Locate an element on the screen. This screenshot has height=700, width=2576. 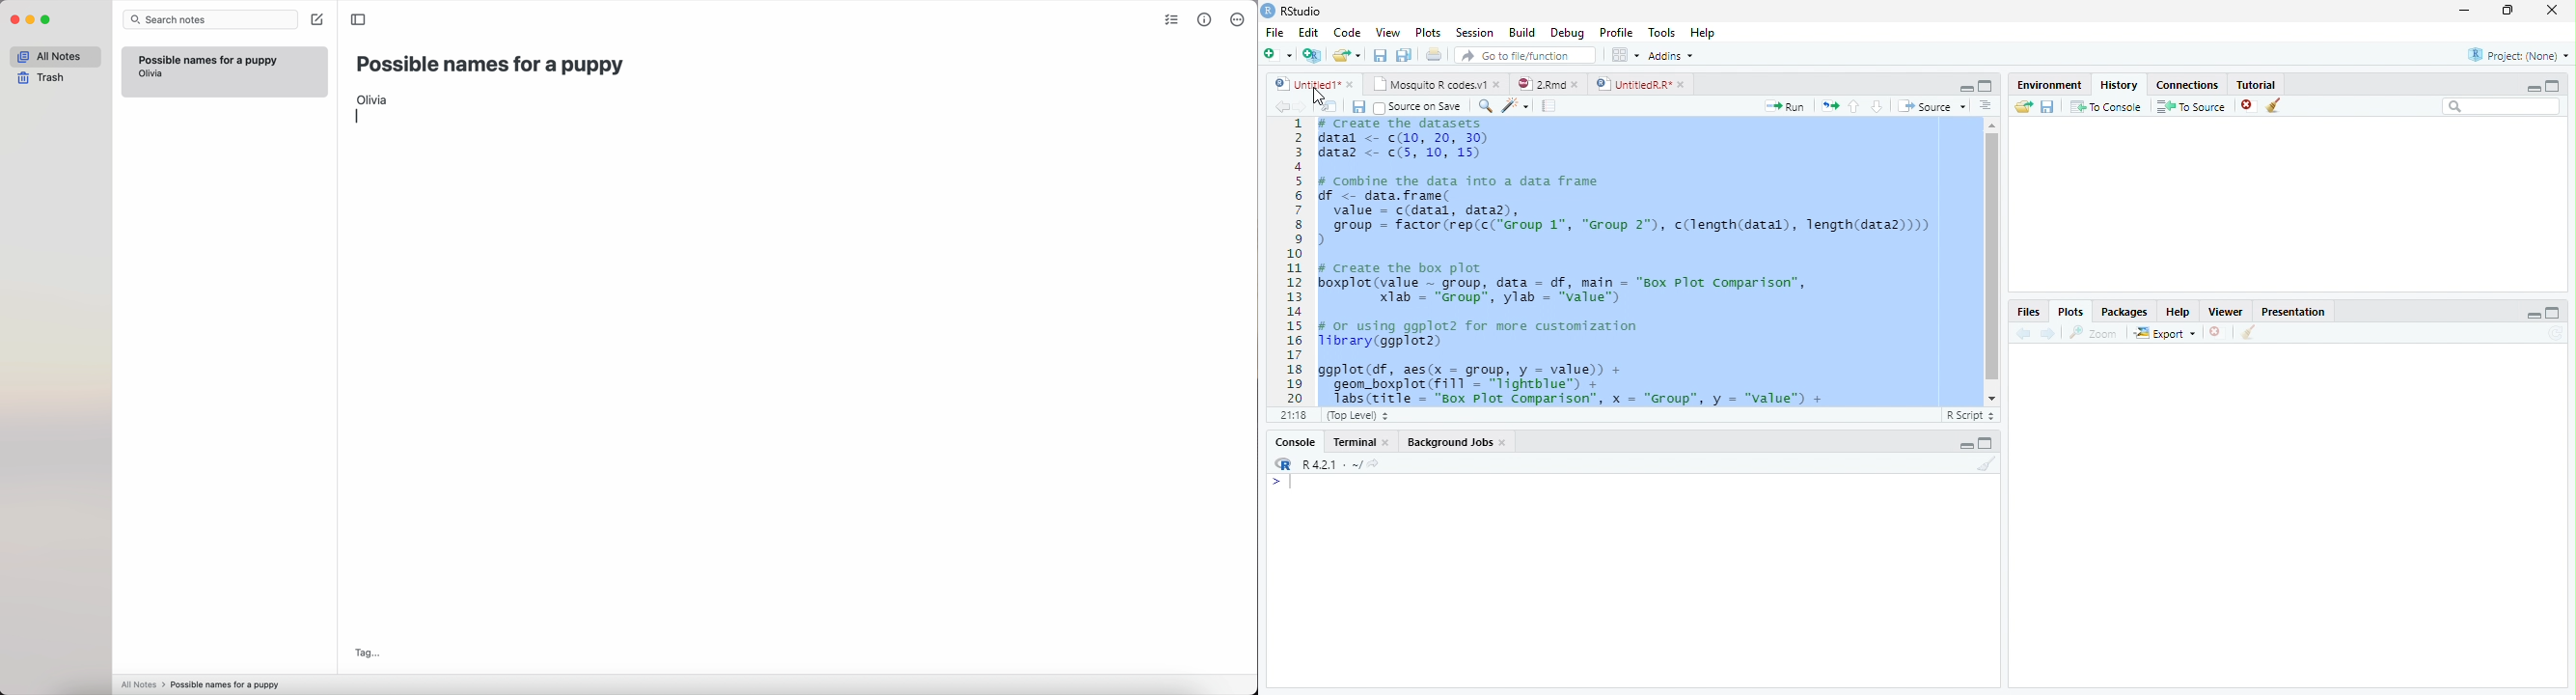
Source is located at coordinates (1932, 106).